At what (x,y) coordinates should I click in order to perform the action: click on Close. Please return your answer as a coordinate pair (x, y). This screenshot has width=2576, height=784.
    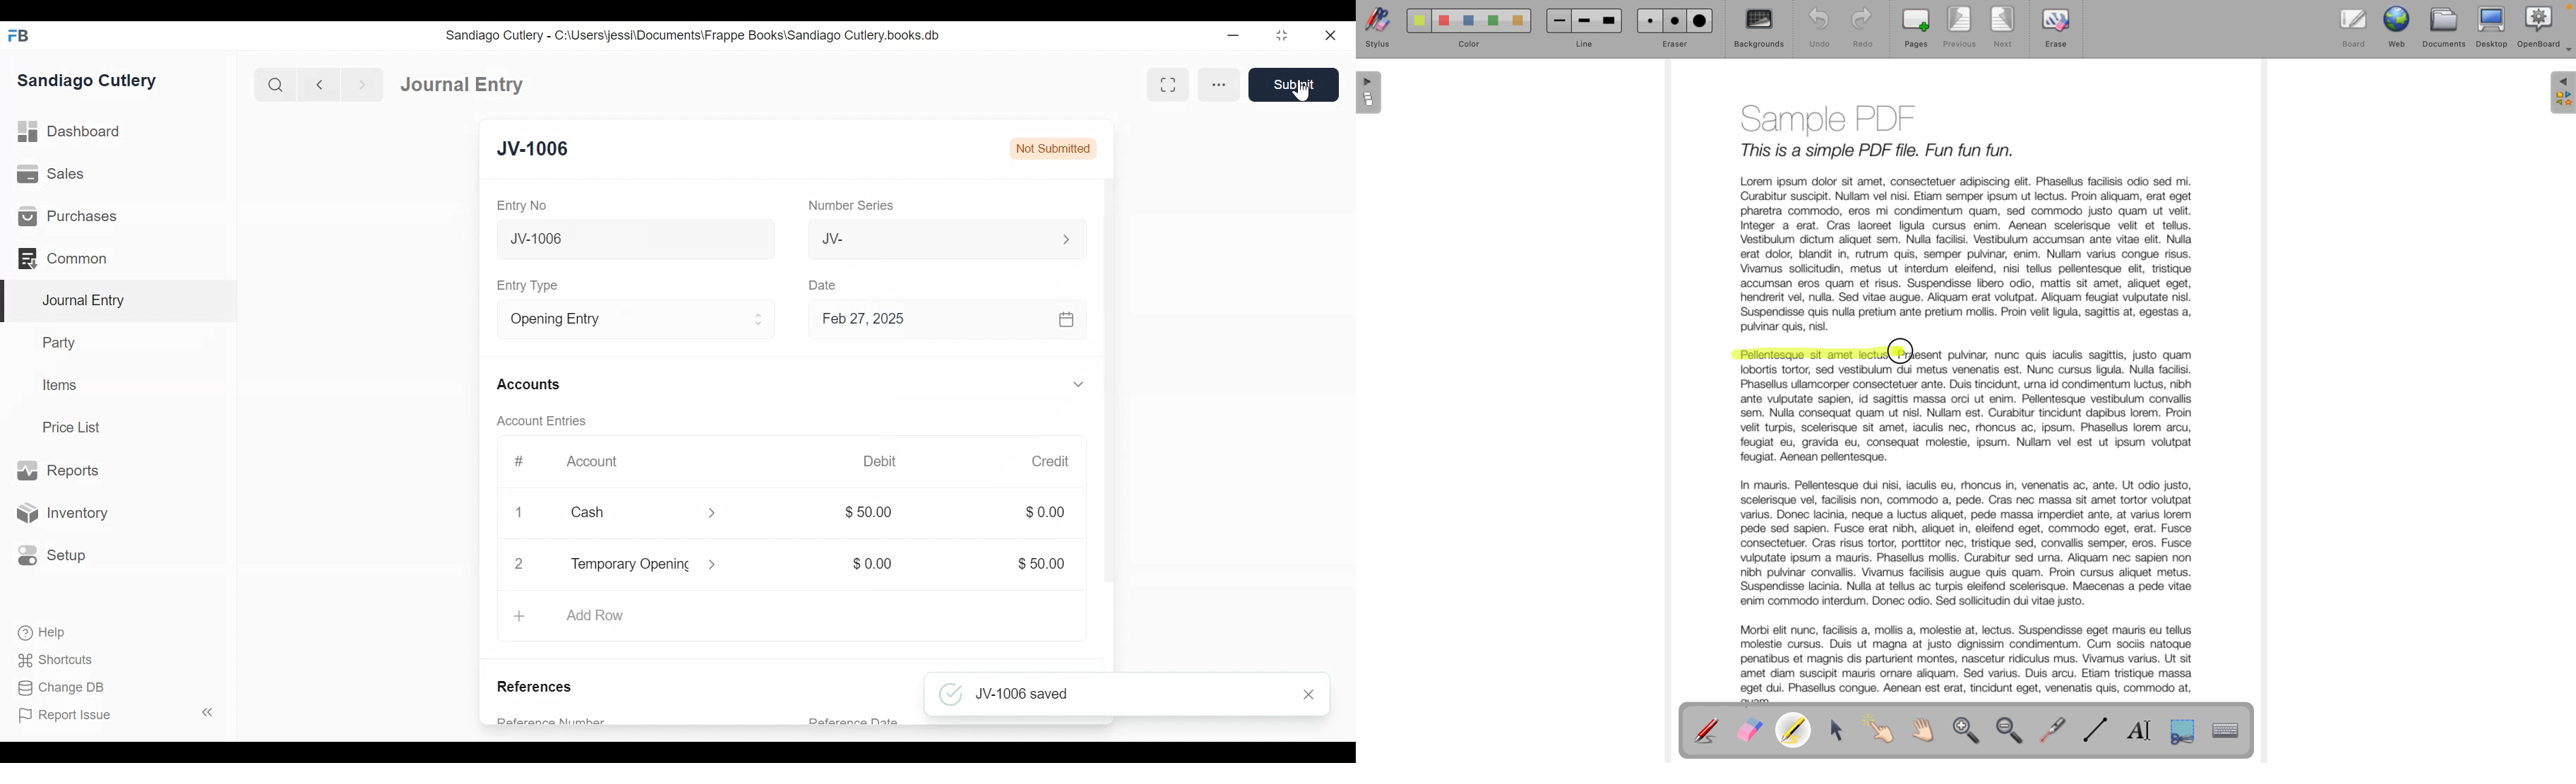
    Looking at the image, I should click on (1329, 35).